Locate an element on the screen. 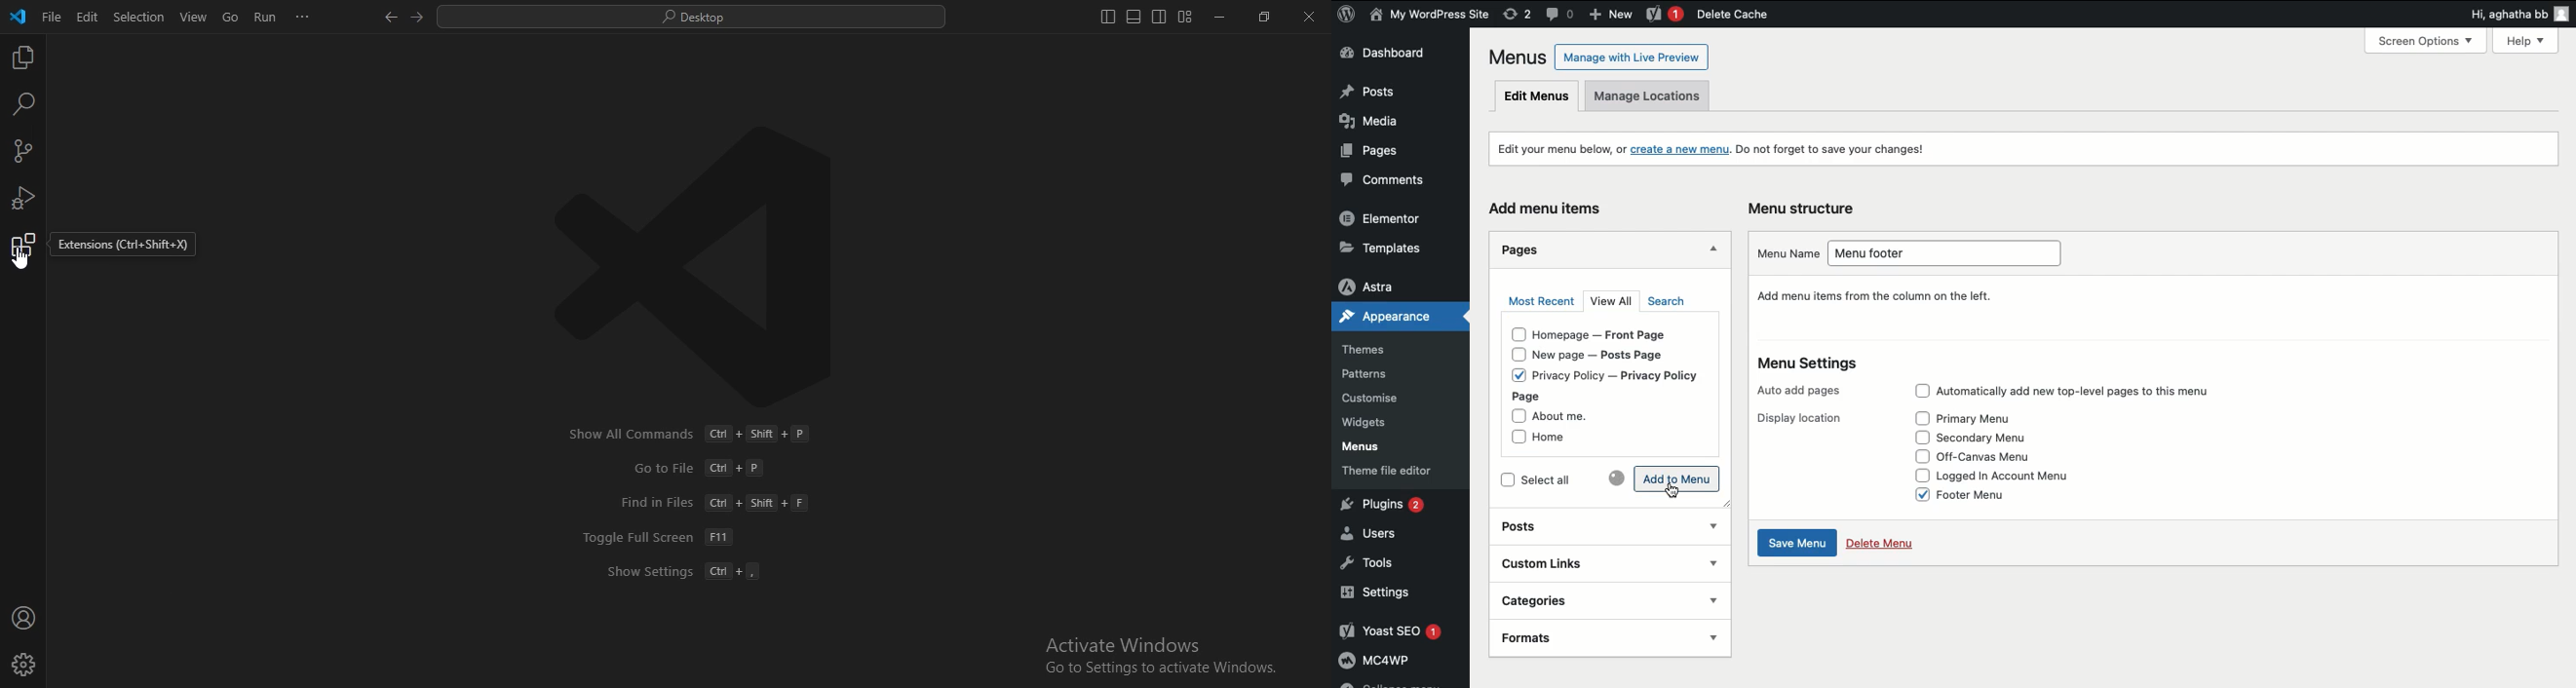  selection is located at coordinates (138, 17).